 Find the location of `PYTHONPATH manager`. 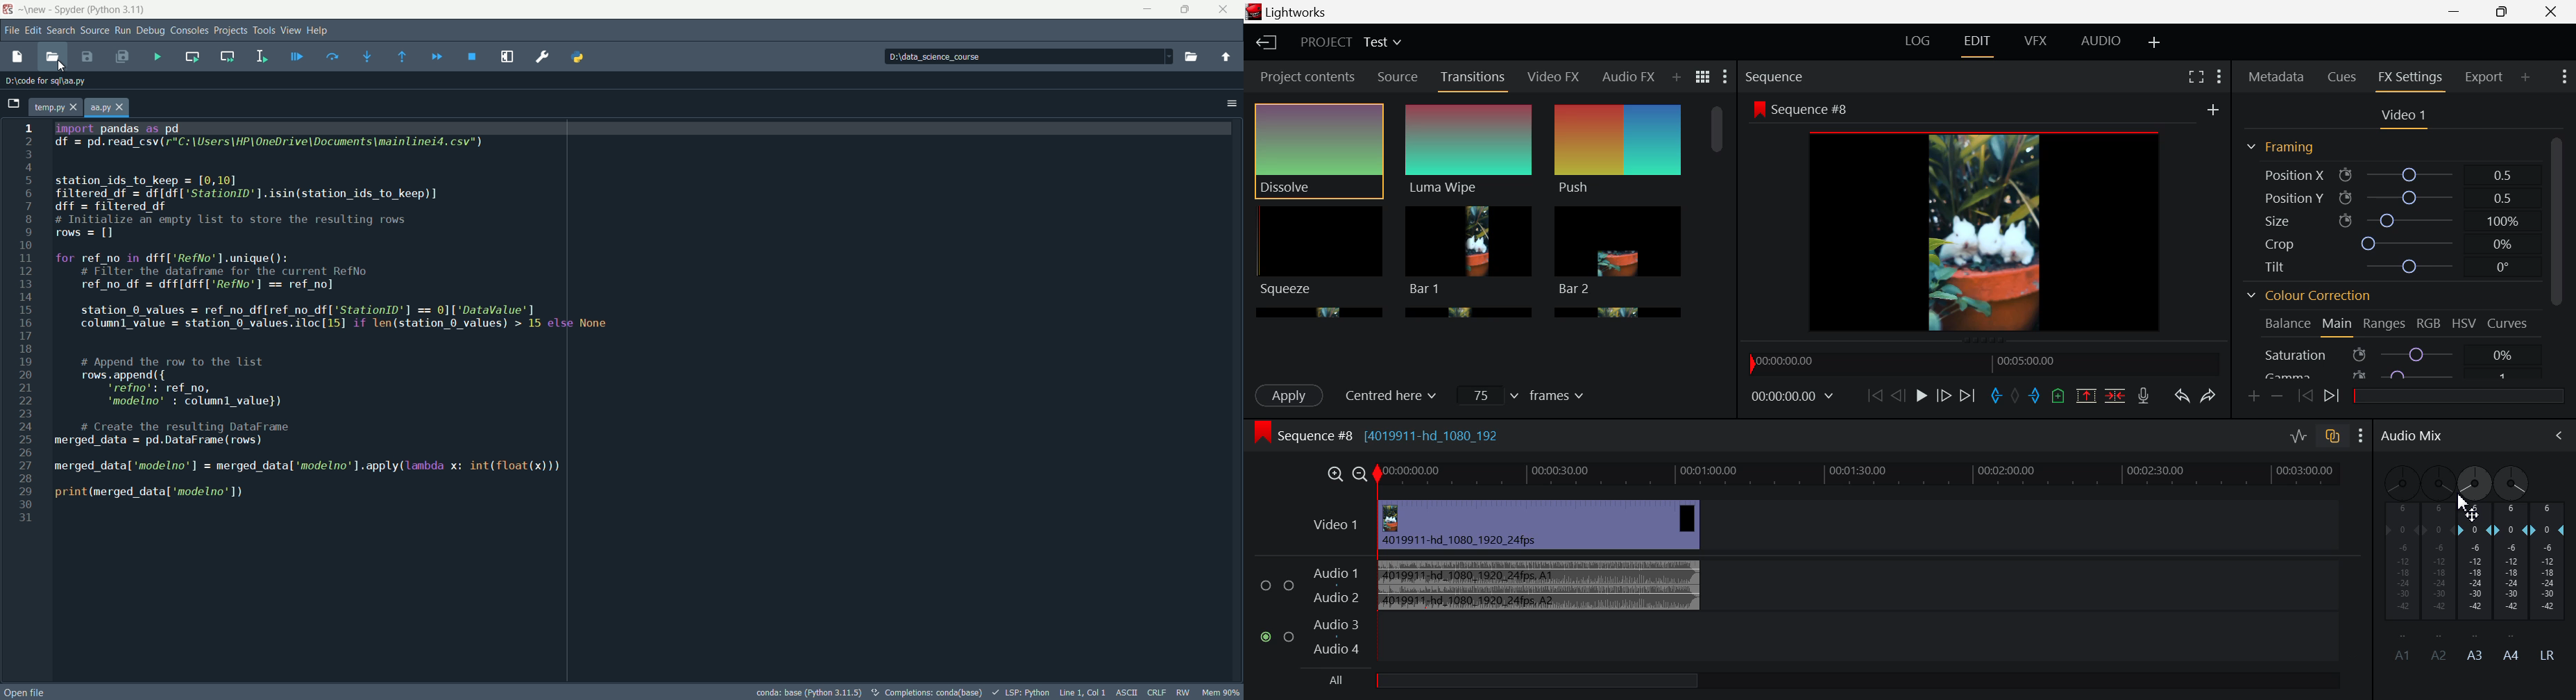

PYTHONPATH manager is located at coordinates (582, 55).